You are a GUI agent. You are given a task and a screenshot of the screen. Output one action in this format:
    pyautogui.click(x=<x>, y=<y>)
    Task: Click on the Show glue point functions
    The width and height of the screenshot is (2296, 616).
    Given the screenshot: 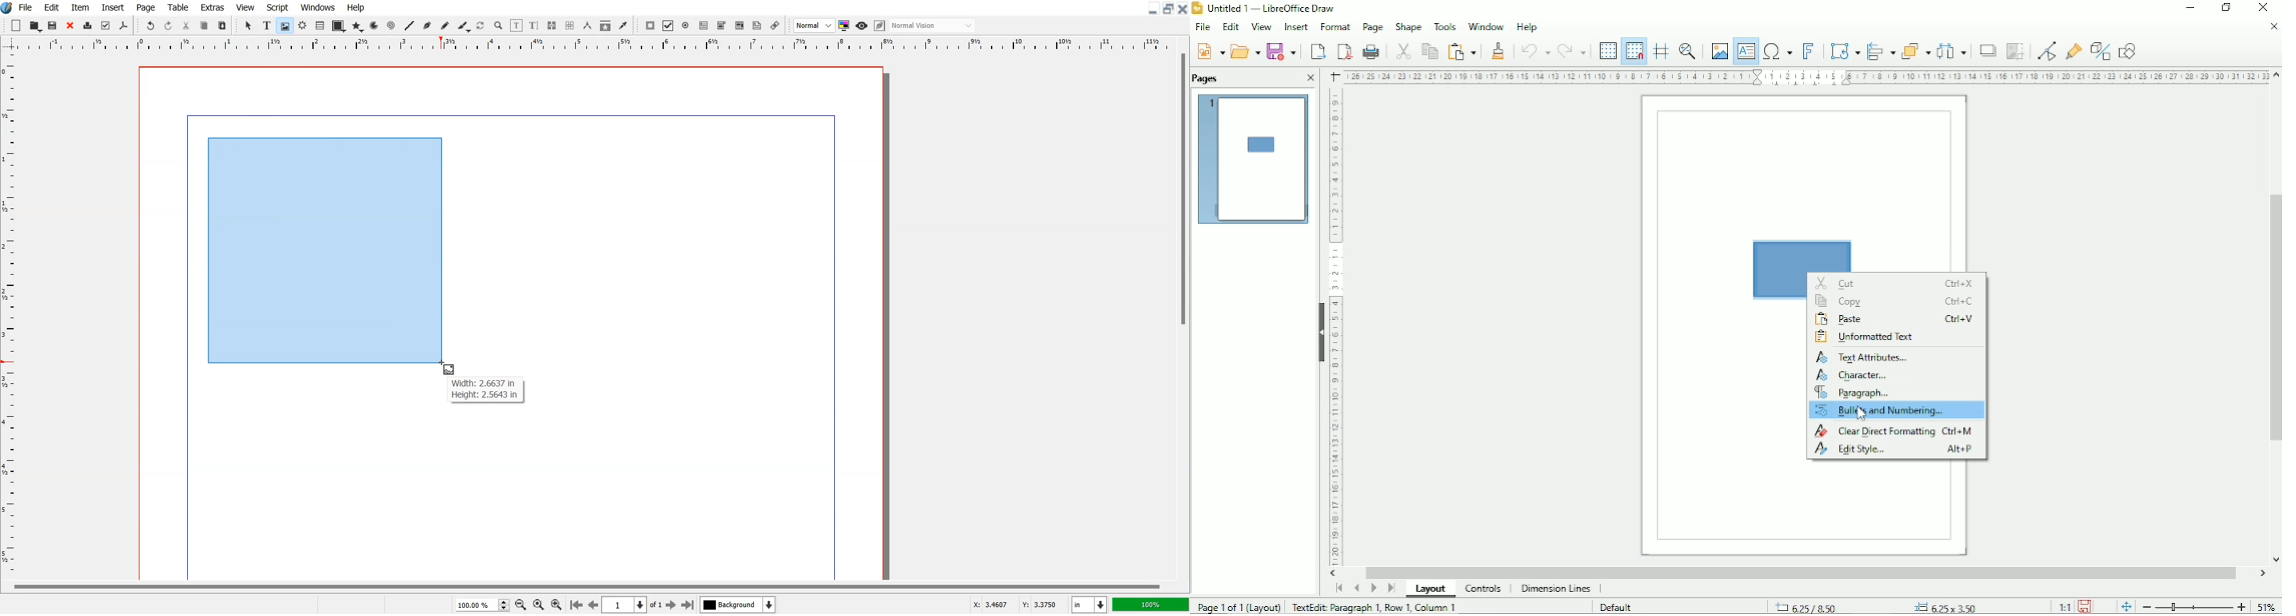 What is the action you would take?
    pyautogui.click(x=2075, y=48)
    